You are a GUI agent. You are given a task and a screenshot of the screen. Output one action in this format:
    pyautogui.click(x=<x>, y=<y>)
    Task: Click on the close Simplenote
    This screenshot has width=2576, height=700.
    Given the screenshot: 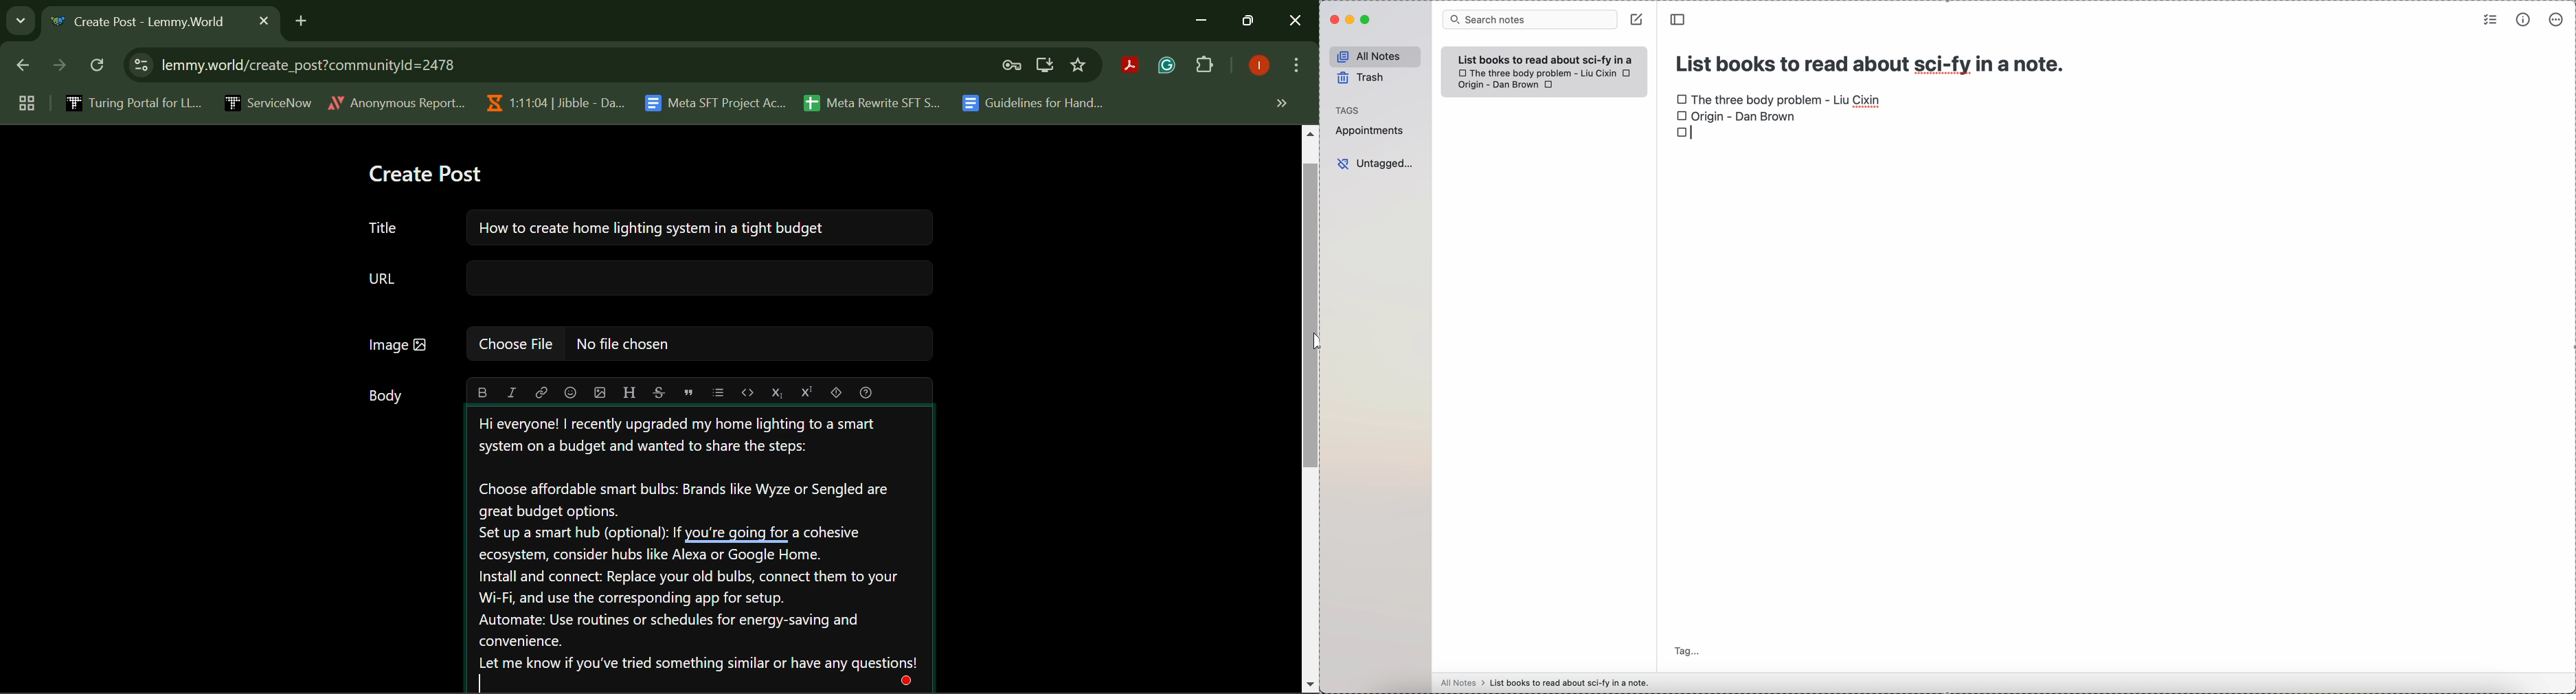 What is the action you would take?
    pyautogui.click(x=1332, y=19)
    